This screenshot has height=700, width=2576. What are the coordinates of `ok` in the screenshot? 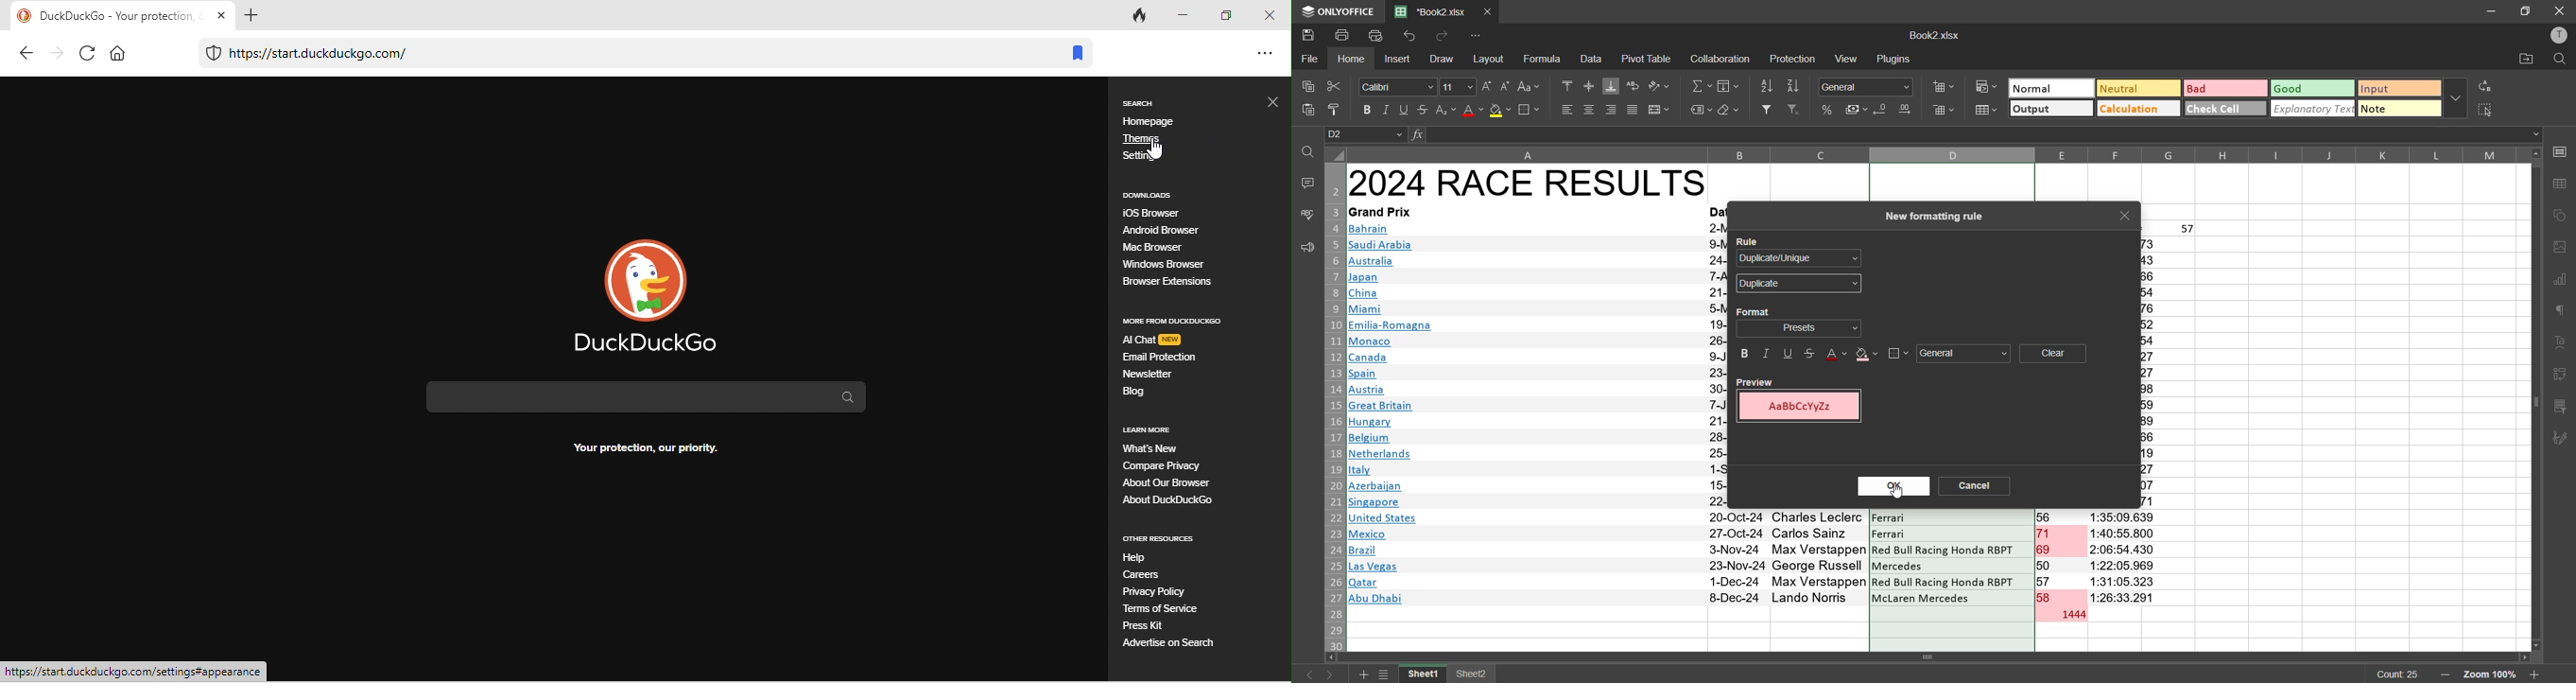 It's located at (1894, 488).